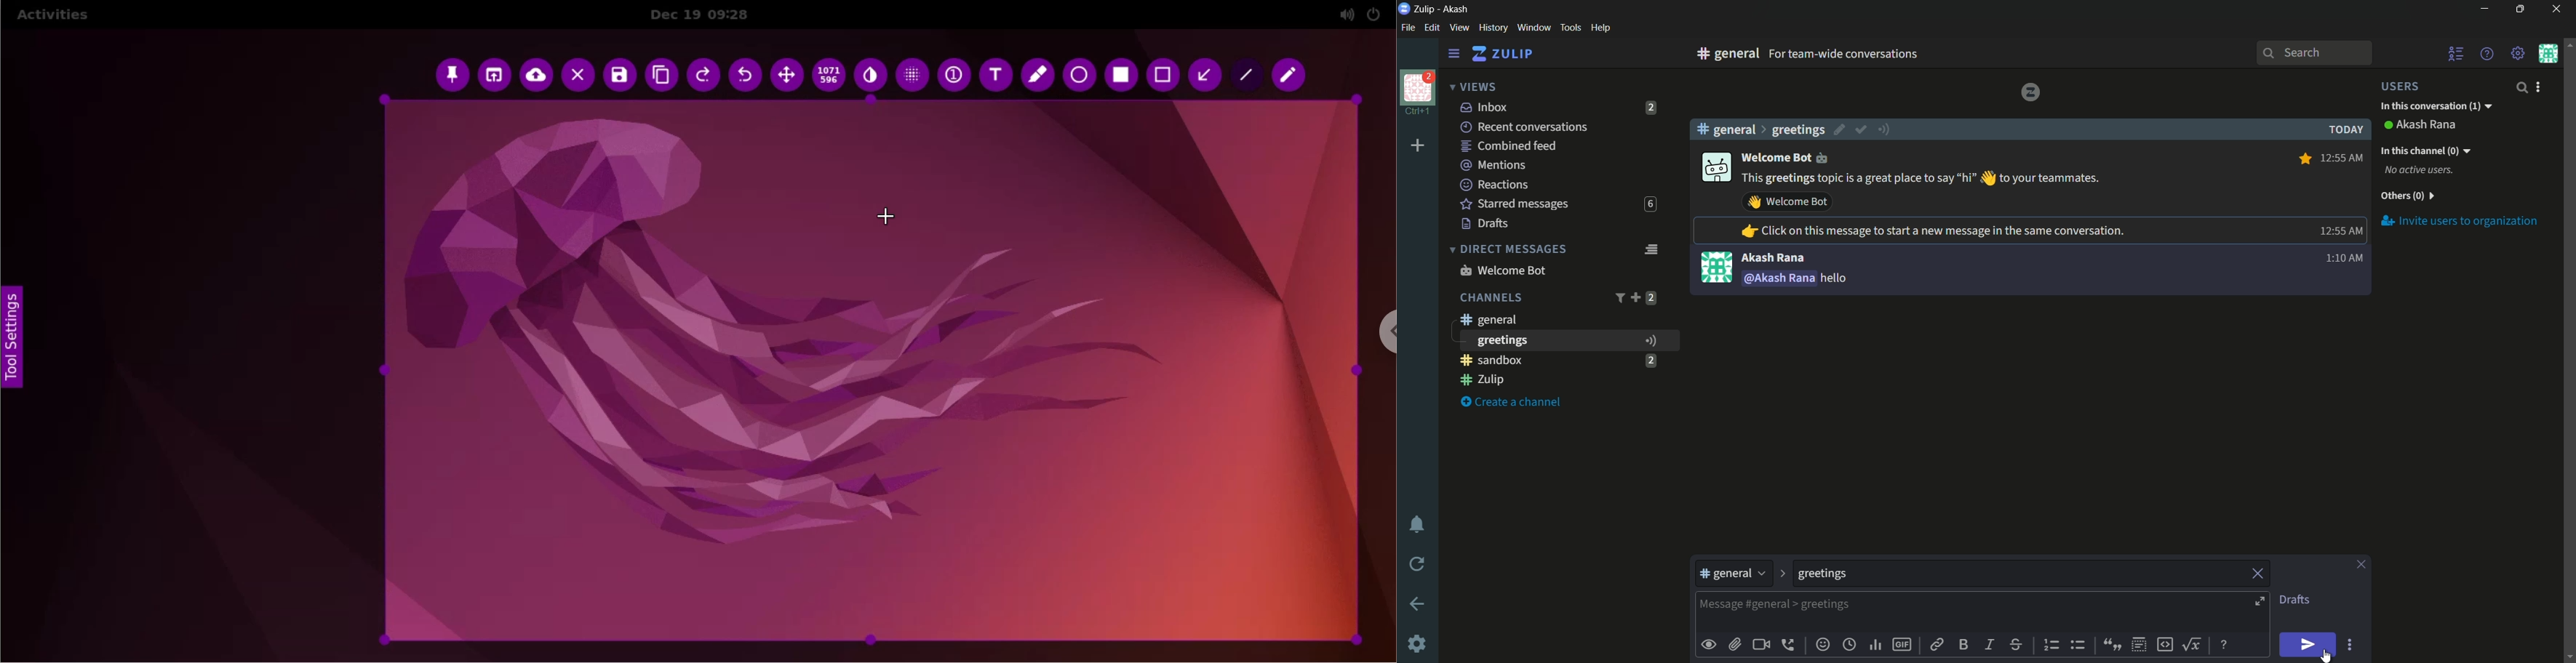 This screenshot has width=2576, height=672. What do you see at coordinates (2361, 565) in the screenshot?
I see `close pane` at bounding box center [2361, 565].